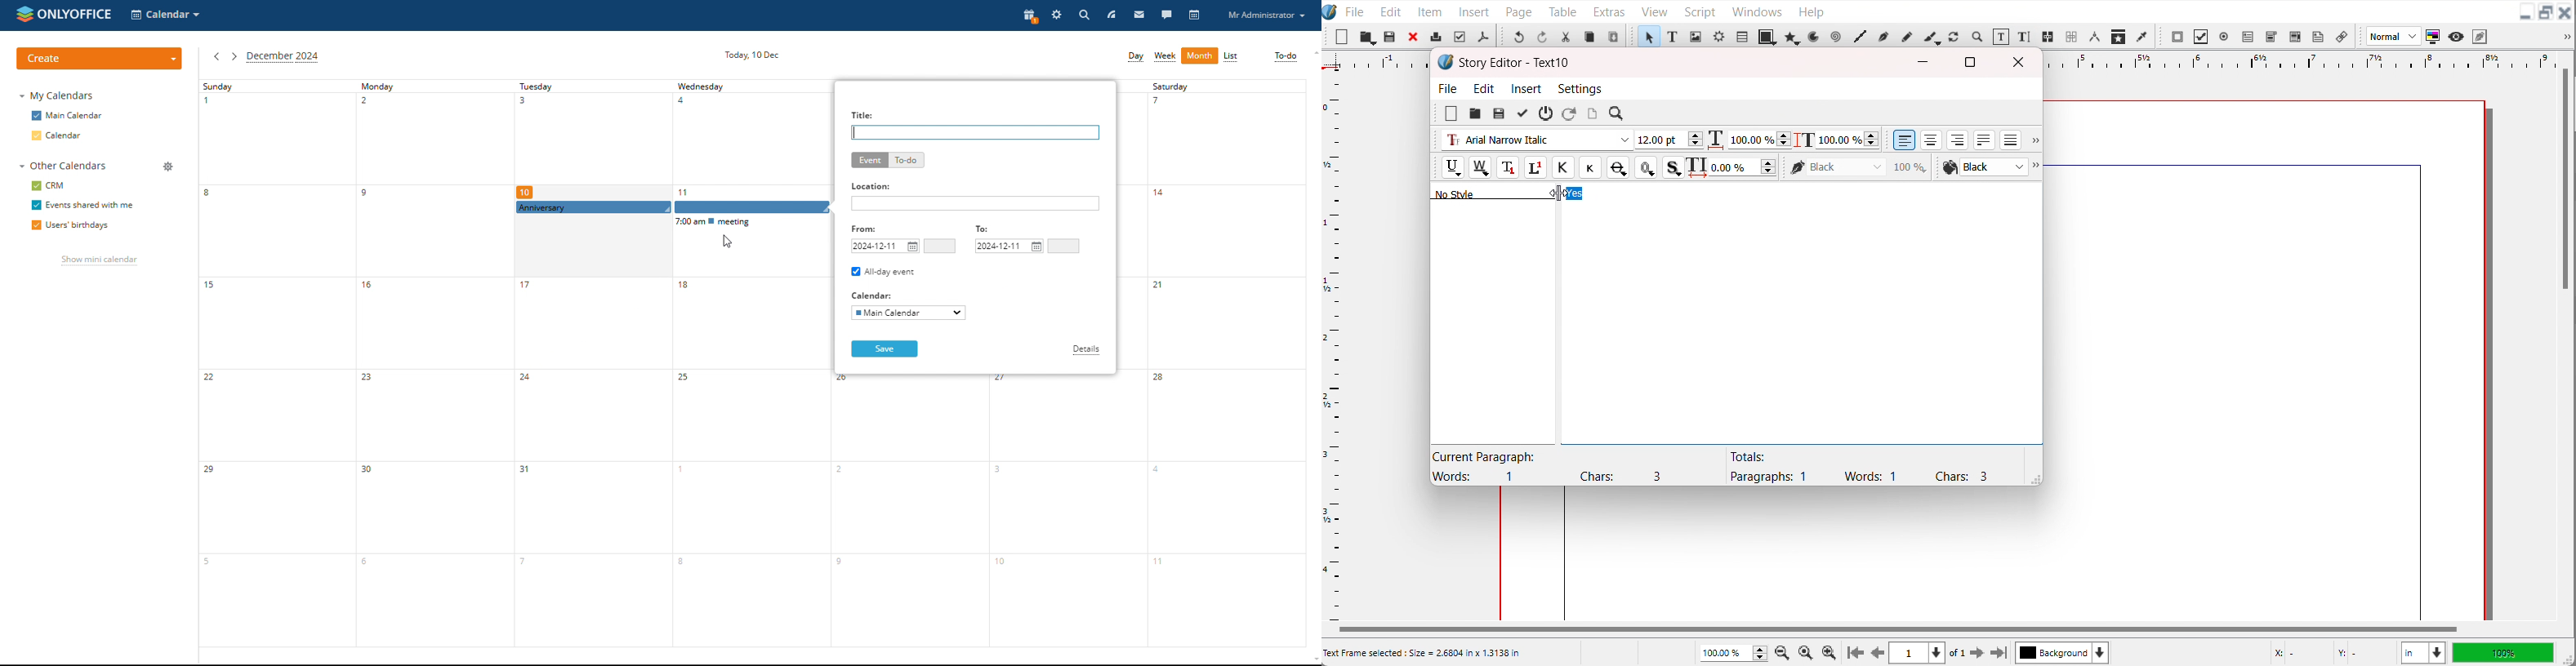 The image size is (2576, 672). I want to click on Shape, so click(1767, 36).